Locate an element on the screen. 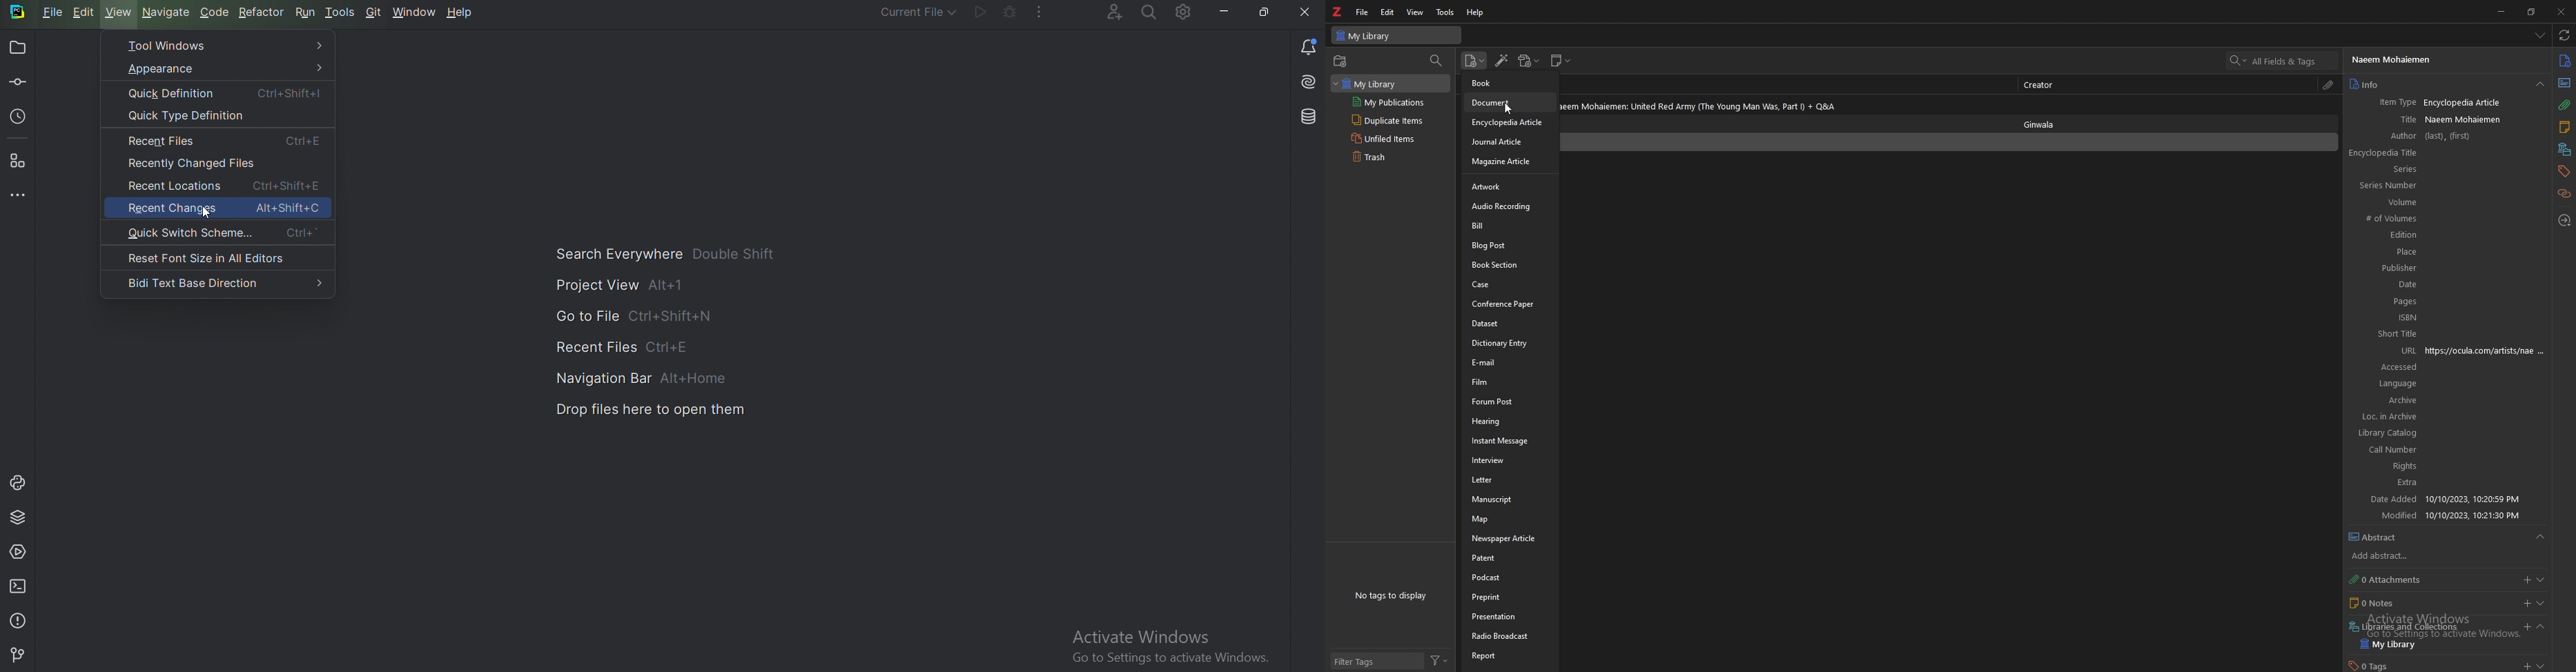  Search Everywhere is located at coordinates (672, 253).